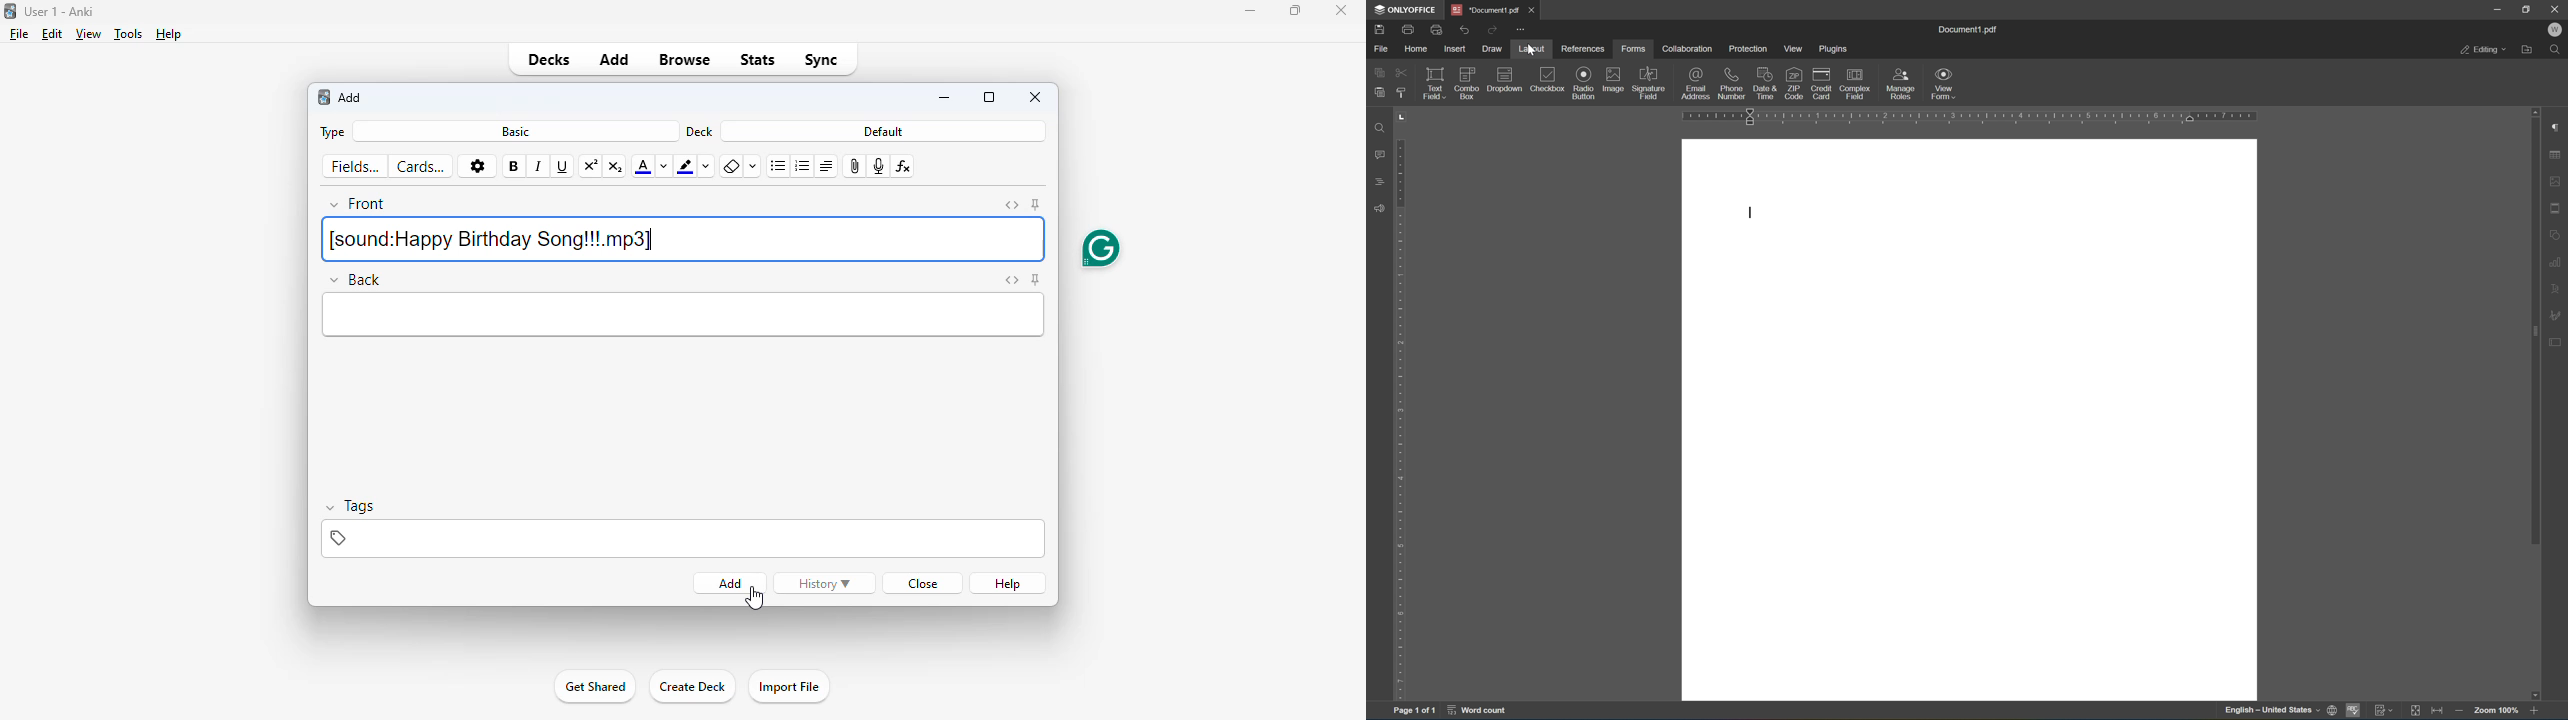 Image resolution: width=2576 pixels, height=728 pixels. What do you see at coordinates (1379, 28) in the screenshot?
I see `save` at bounding box center [1379, 28].